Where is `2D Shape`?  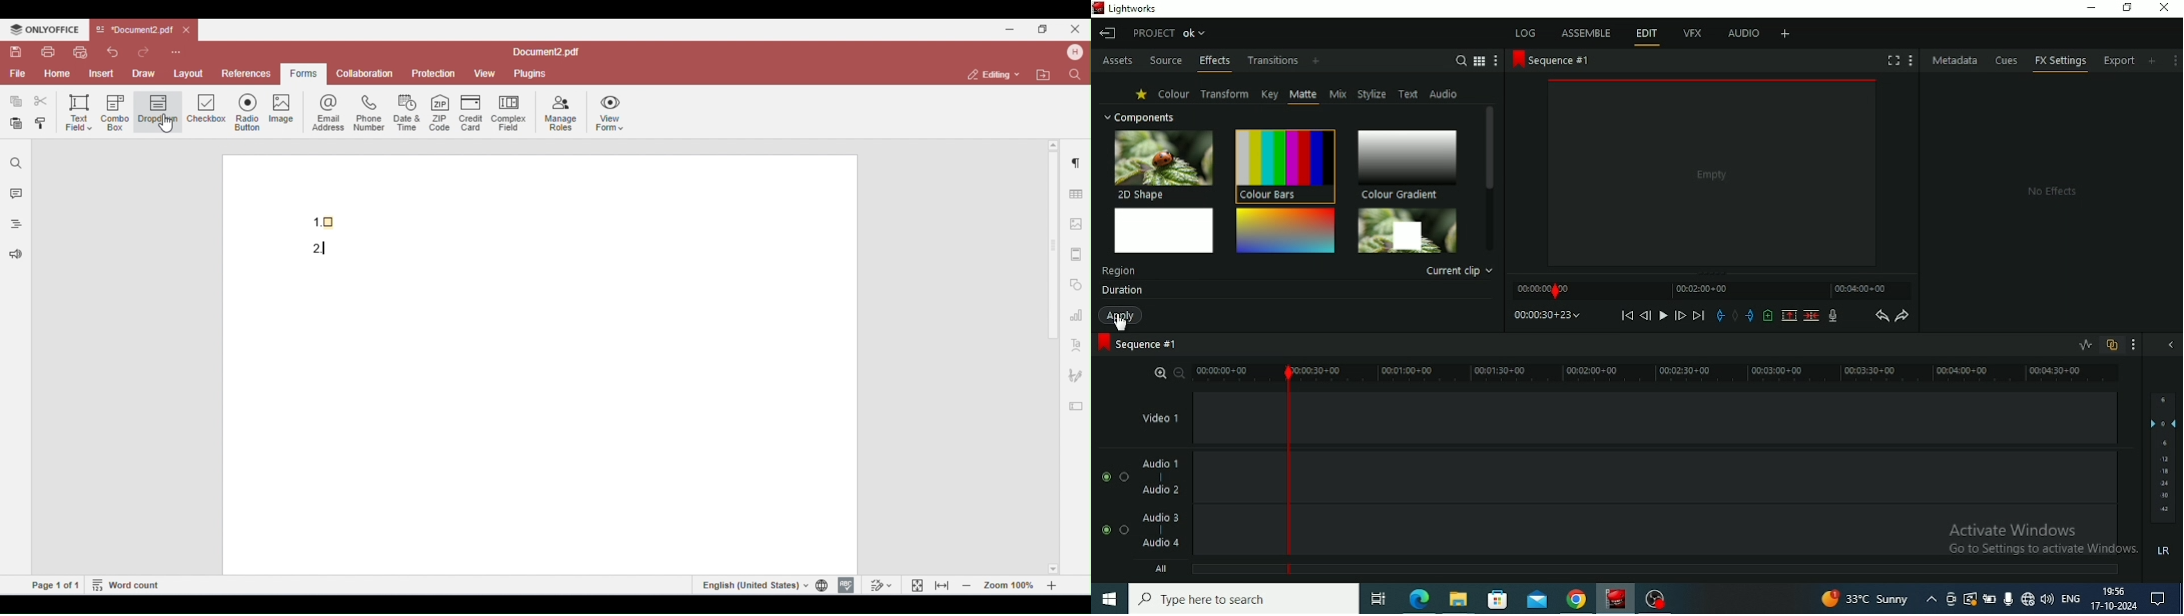
2D Shape is located at coordinates (1165, 164).